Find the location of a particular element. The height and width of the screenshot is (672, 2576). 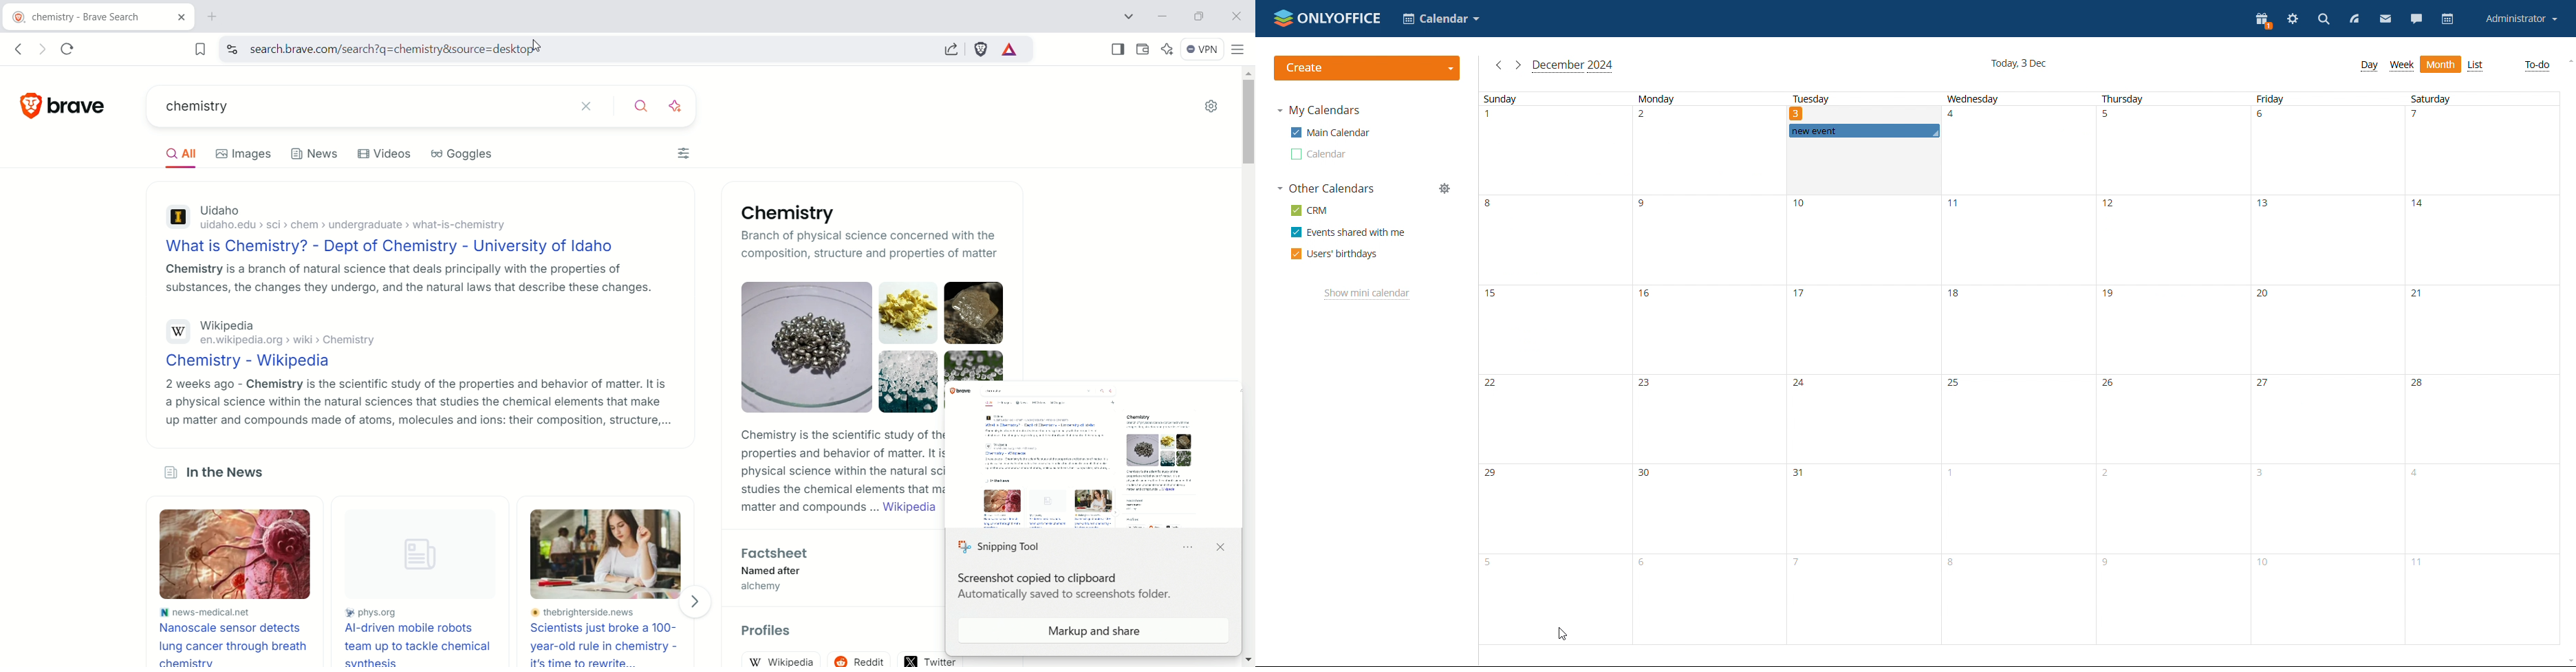

Videos is located at coordinates (387, 156).